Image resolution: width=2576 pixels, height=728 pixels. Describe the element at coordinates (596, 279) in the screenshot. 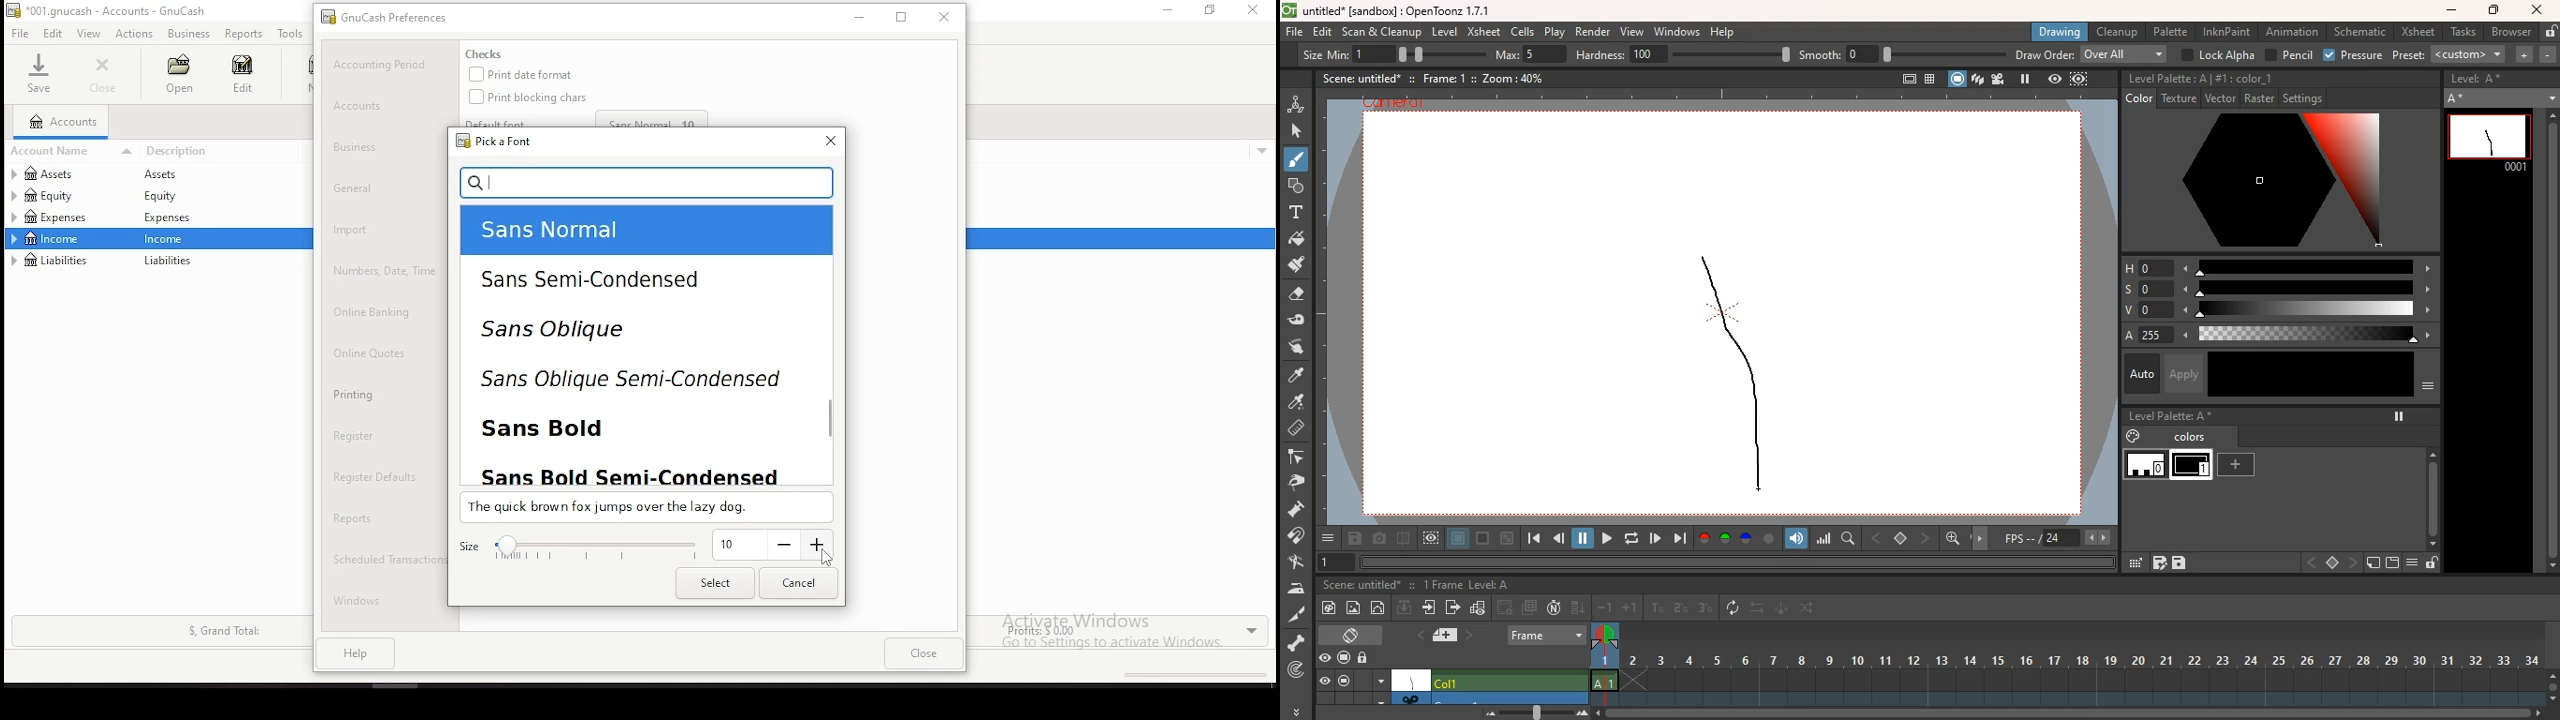

I see `sans semi-condensed` at that location.